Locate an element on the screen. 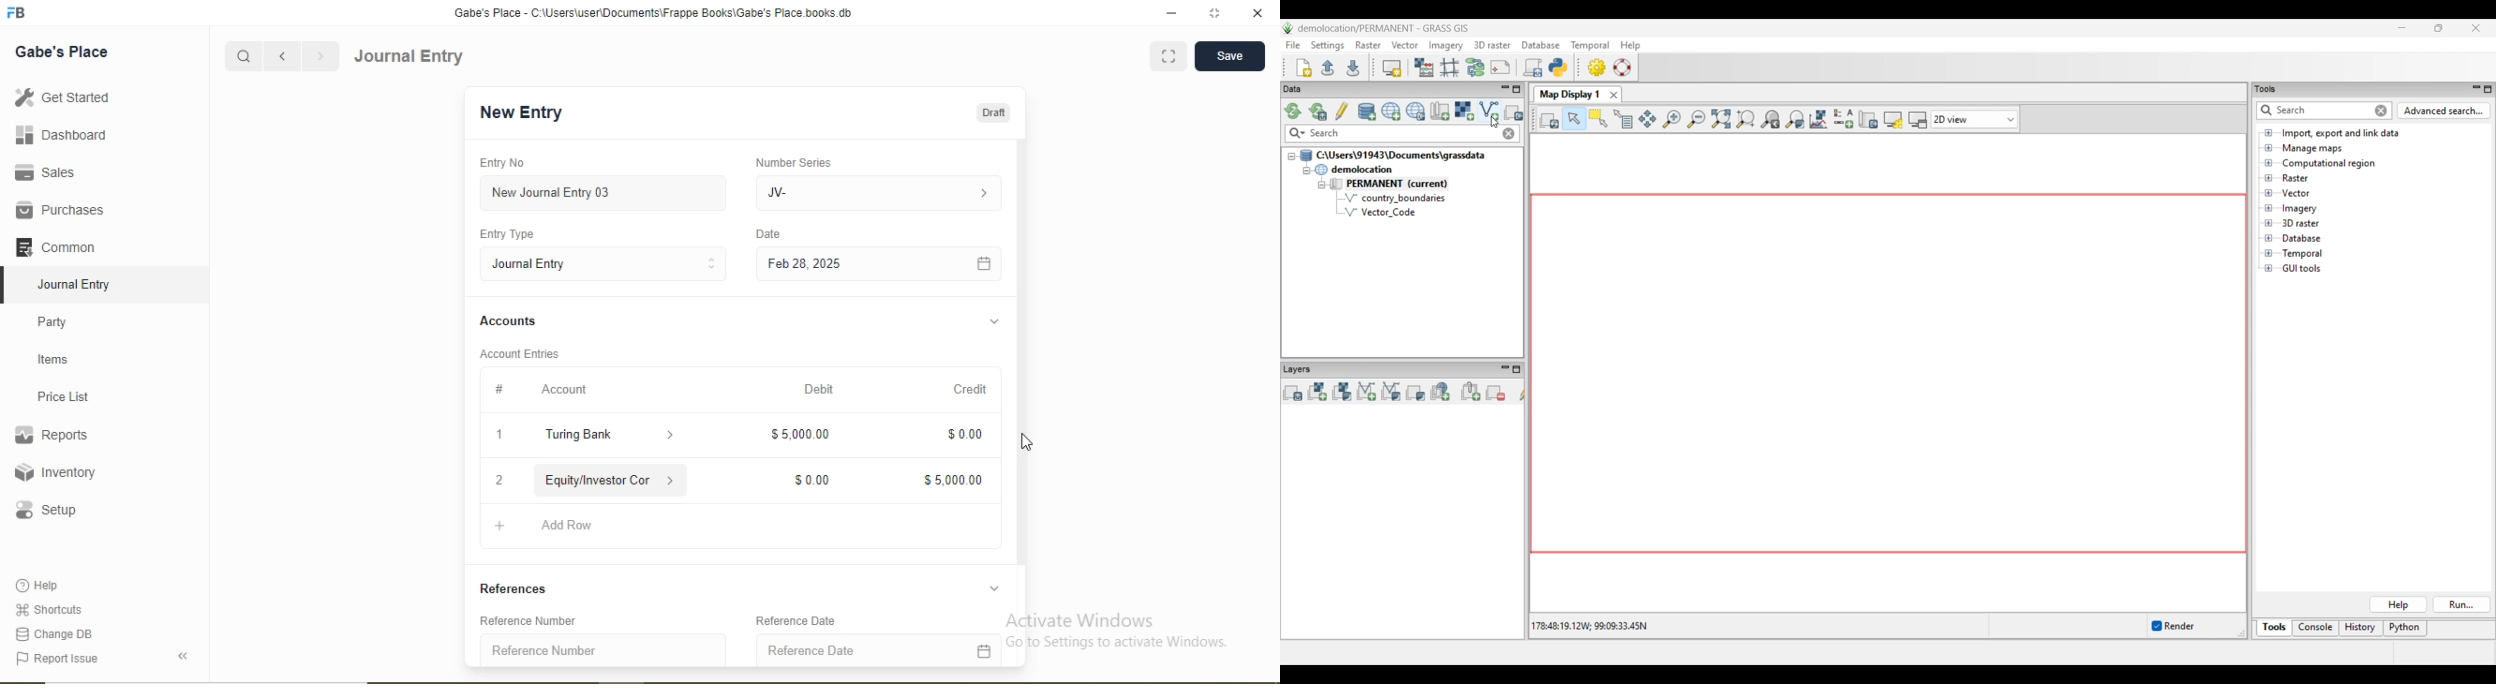 The width and height of the screenshot is (2520, 700). Change DB is located at coordinates (52, 635).